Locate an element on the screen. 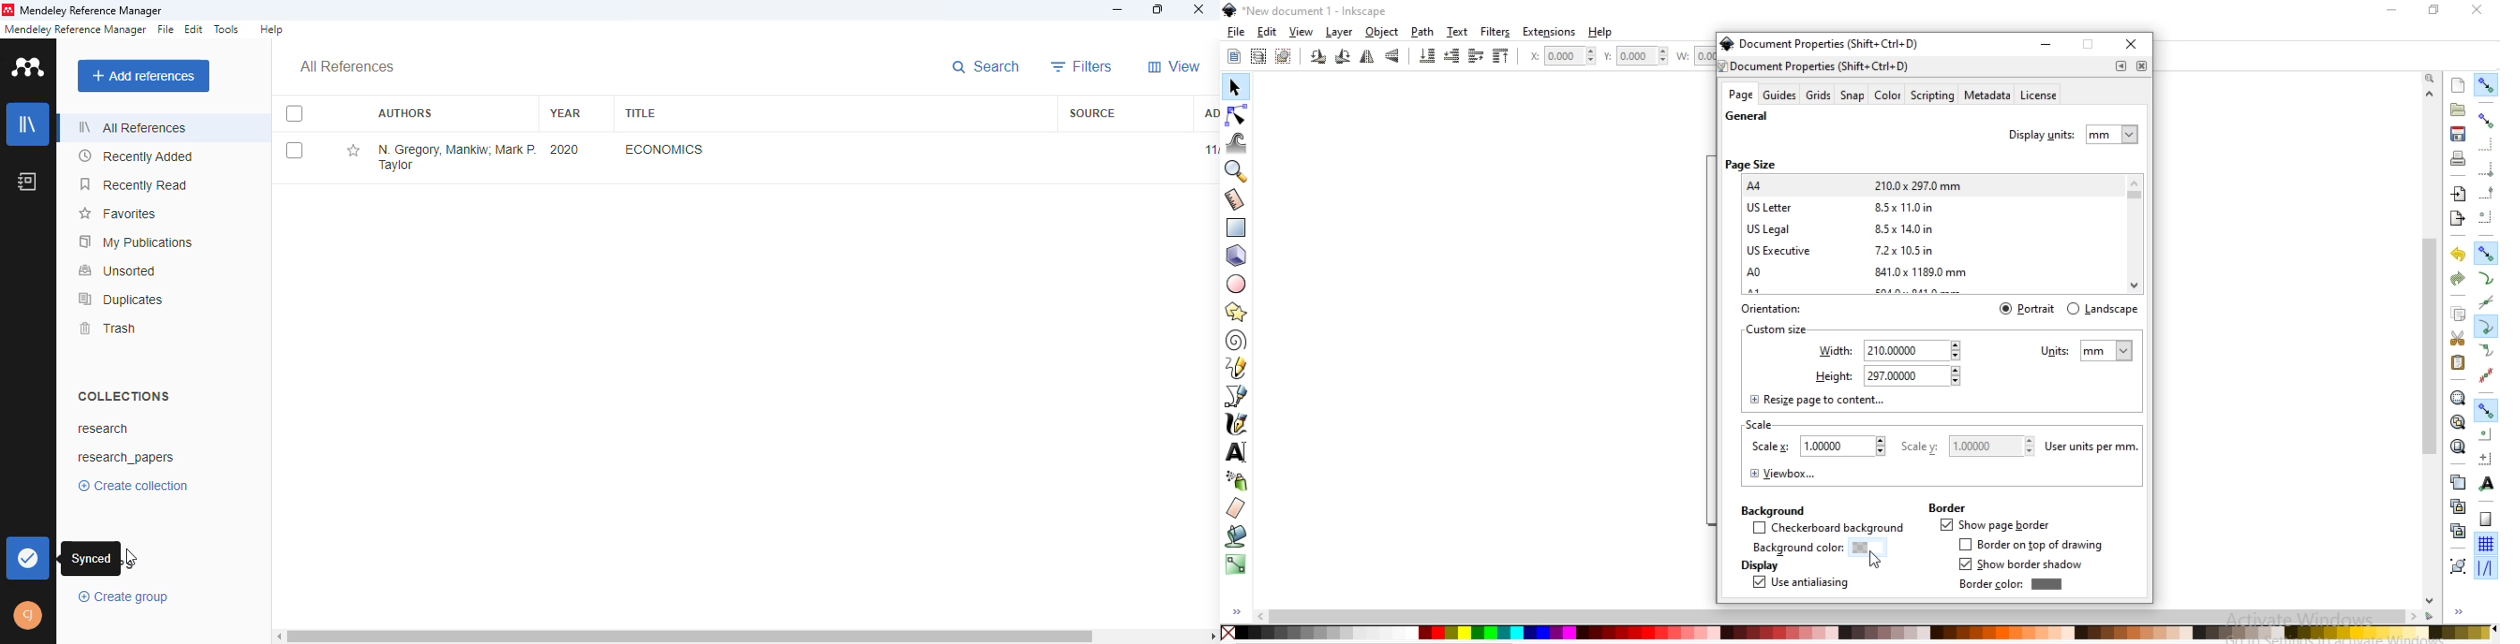 This screenshot has width=2520, height=644. 3d boxes is located at coordinates (1236, 256).